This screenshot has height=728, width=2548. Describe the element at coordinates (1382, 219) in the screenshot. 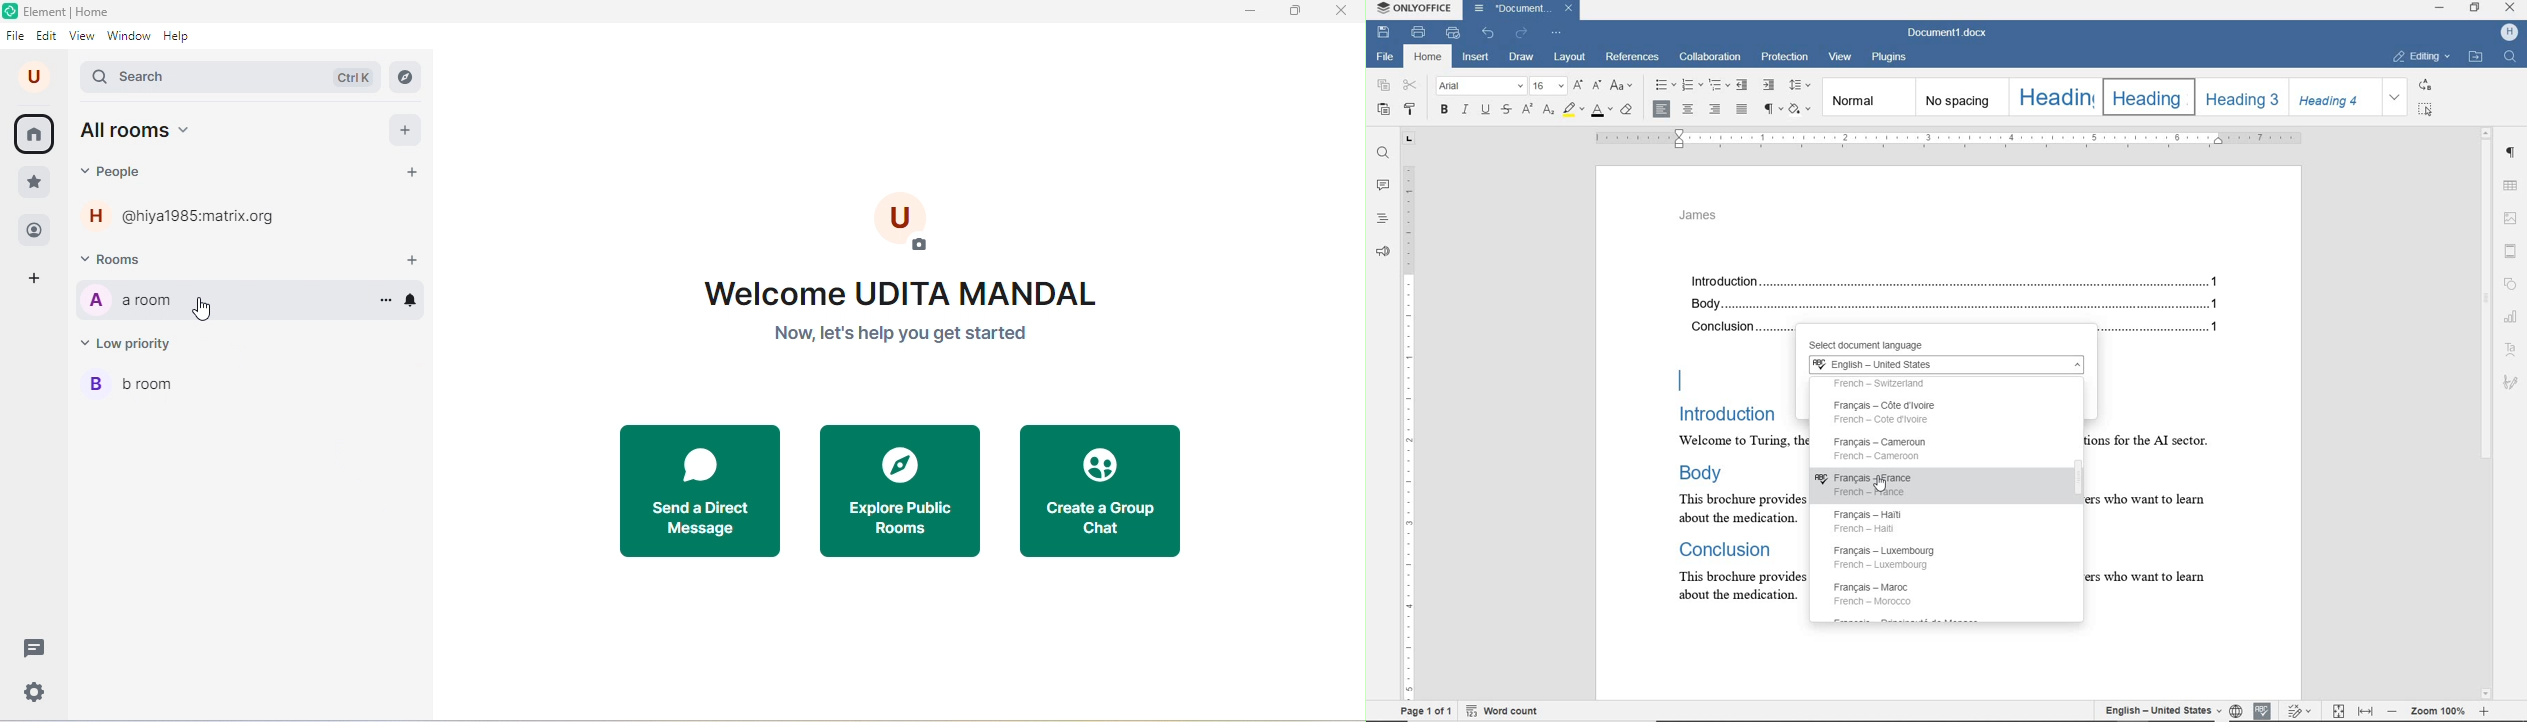

I see `headings` at that location.